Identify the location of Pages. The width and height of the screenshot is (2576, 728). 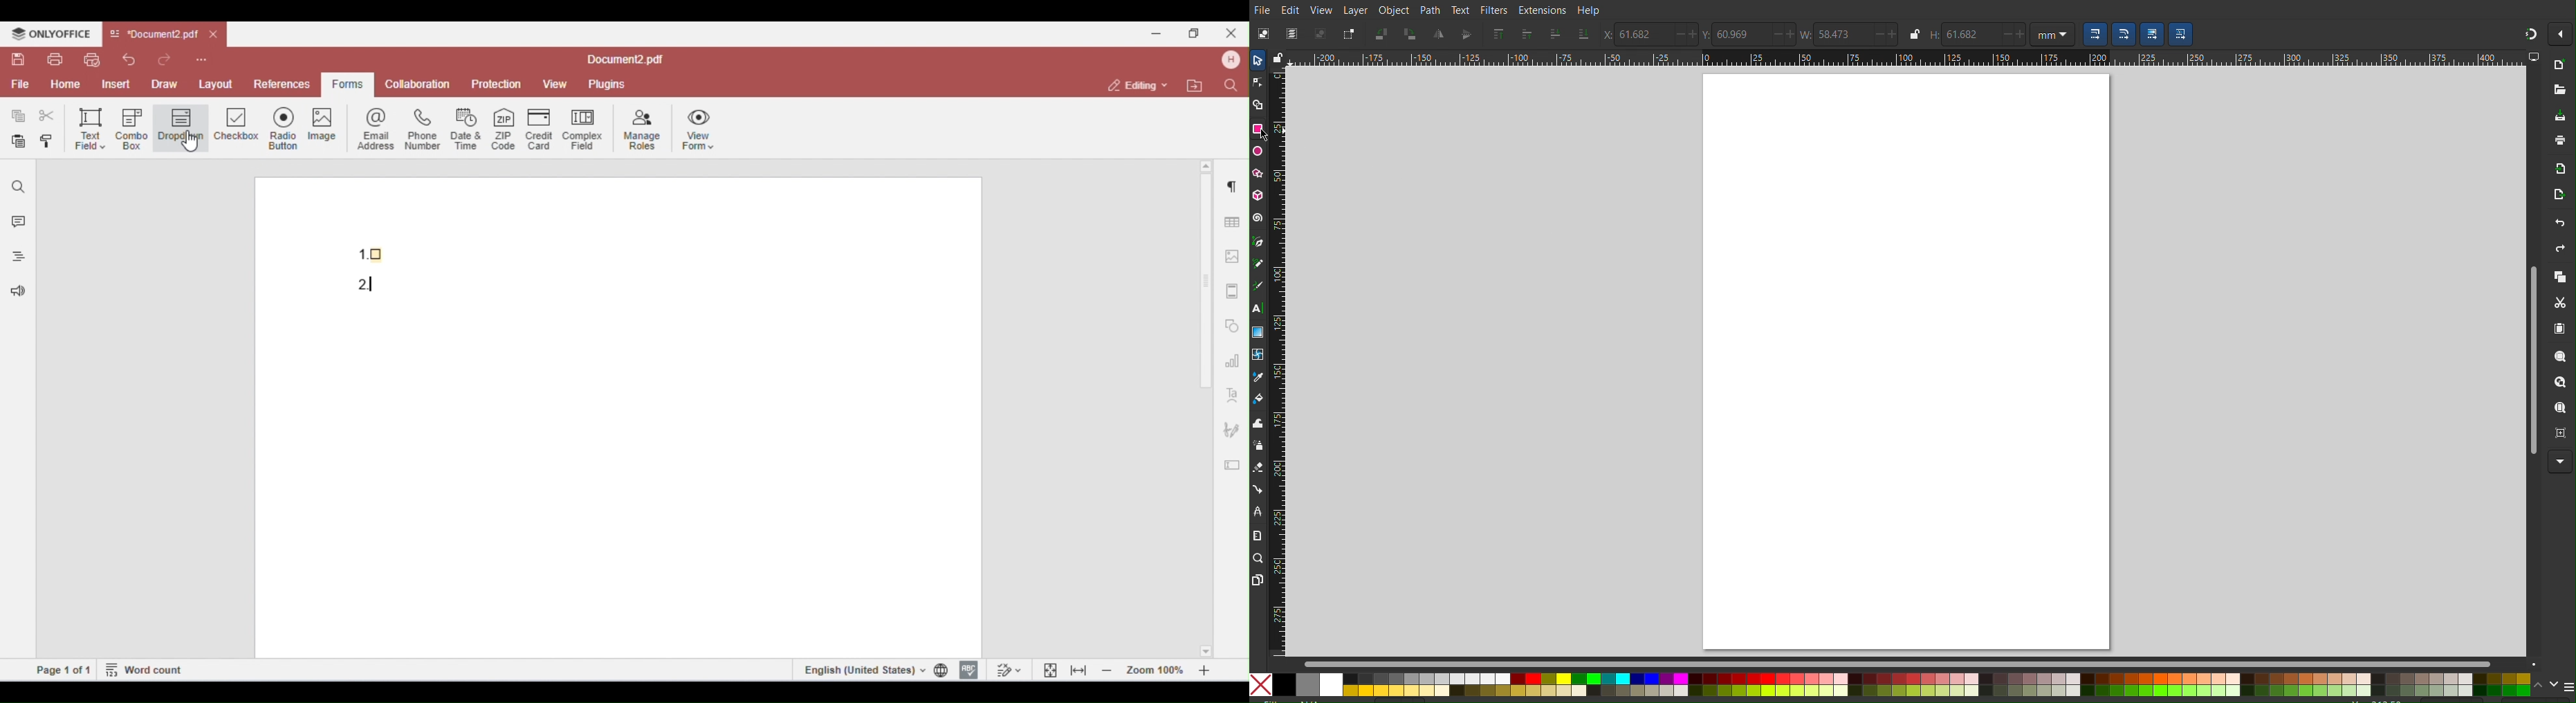
(1258, 579).